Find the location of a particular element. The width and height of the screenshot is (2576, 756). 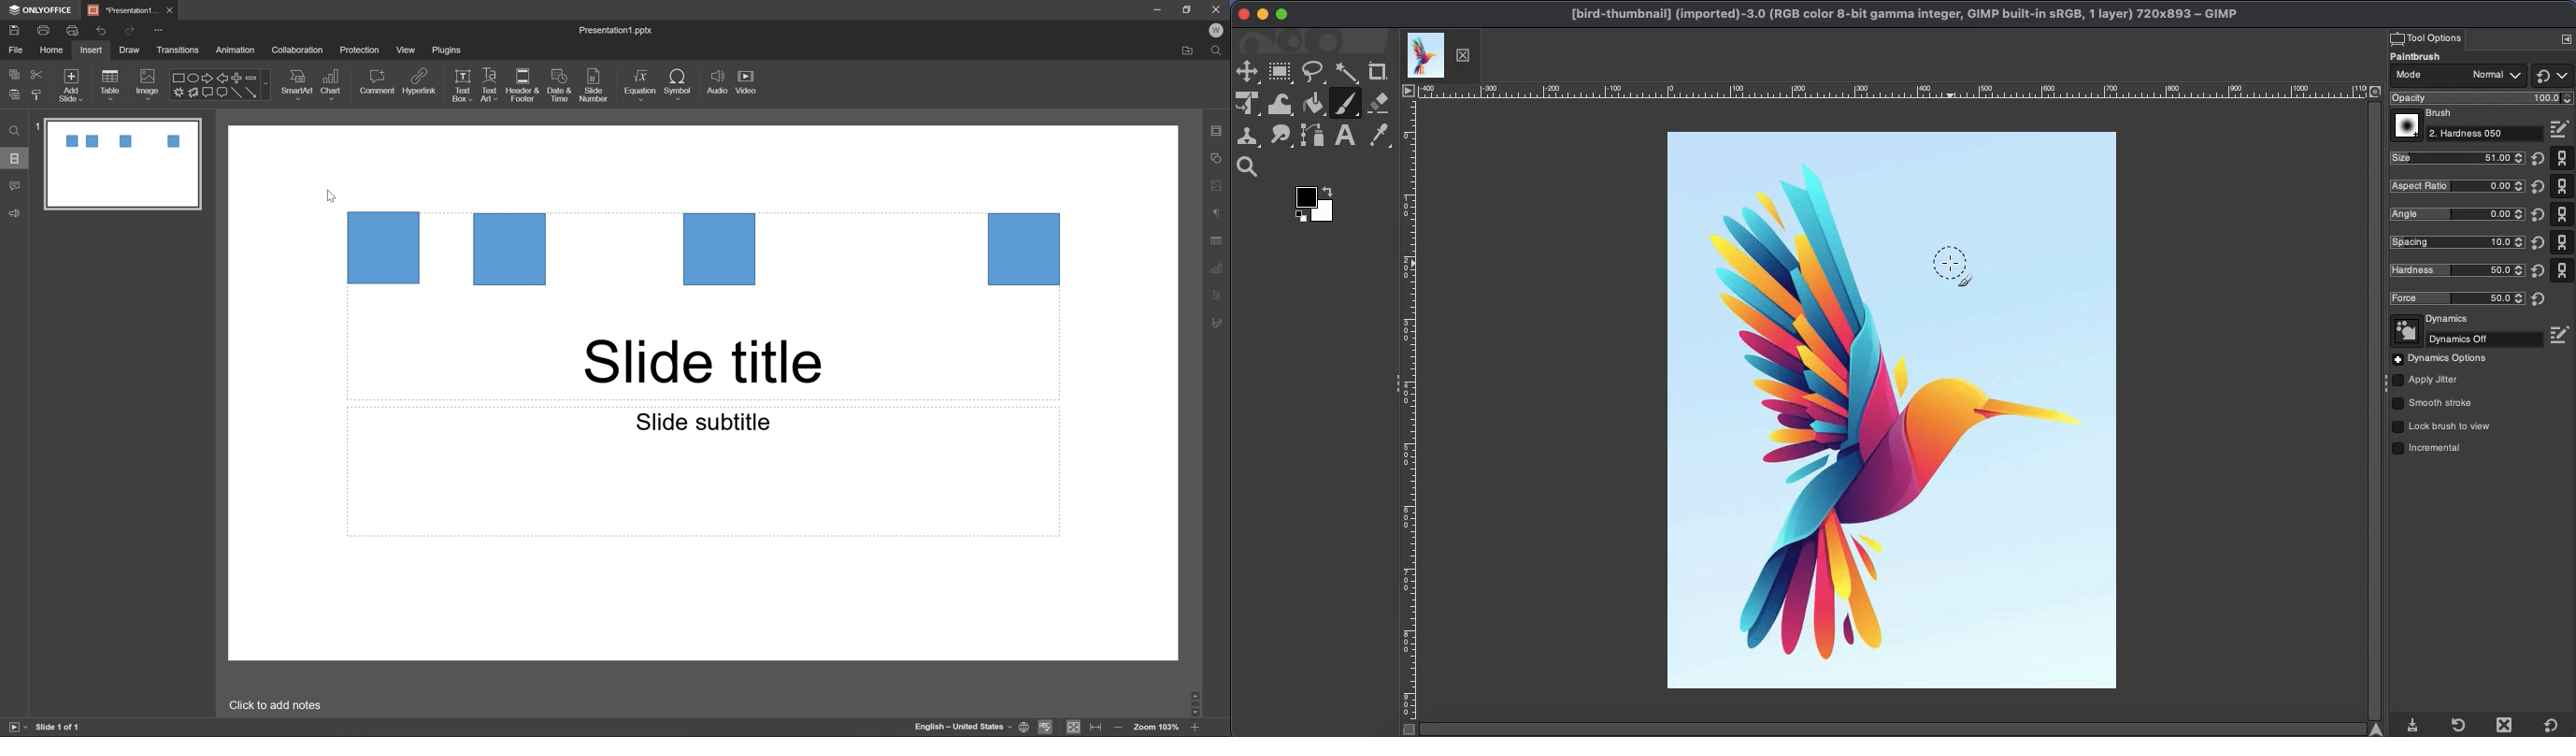

W is located at coordinates (1220, 30).